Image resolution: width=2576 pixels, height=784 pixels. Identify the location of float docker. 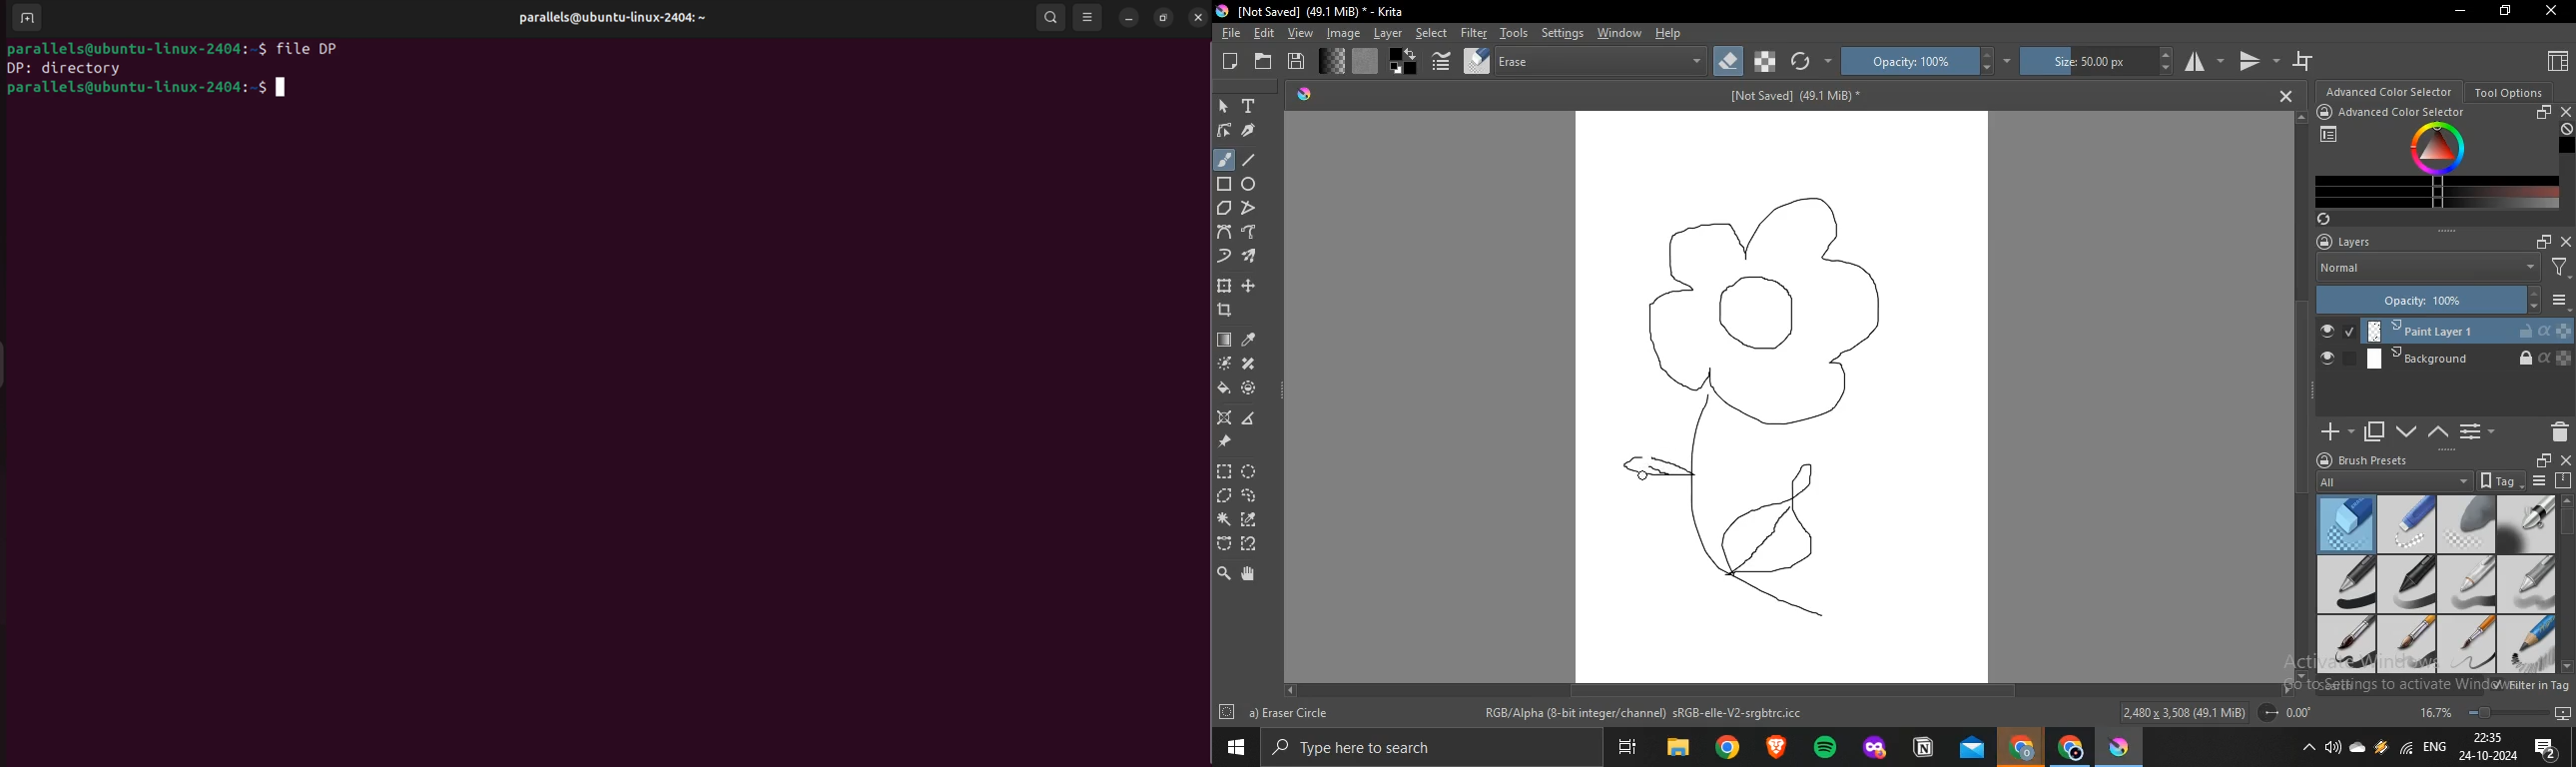
(2543, 241).